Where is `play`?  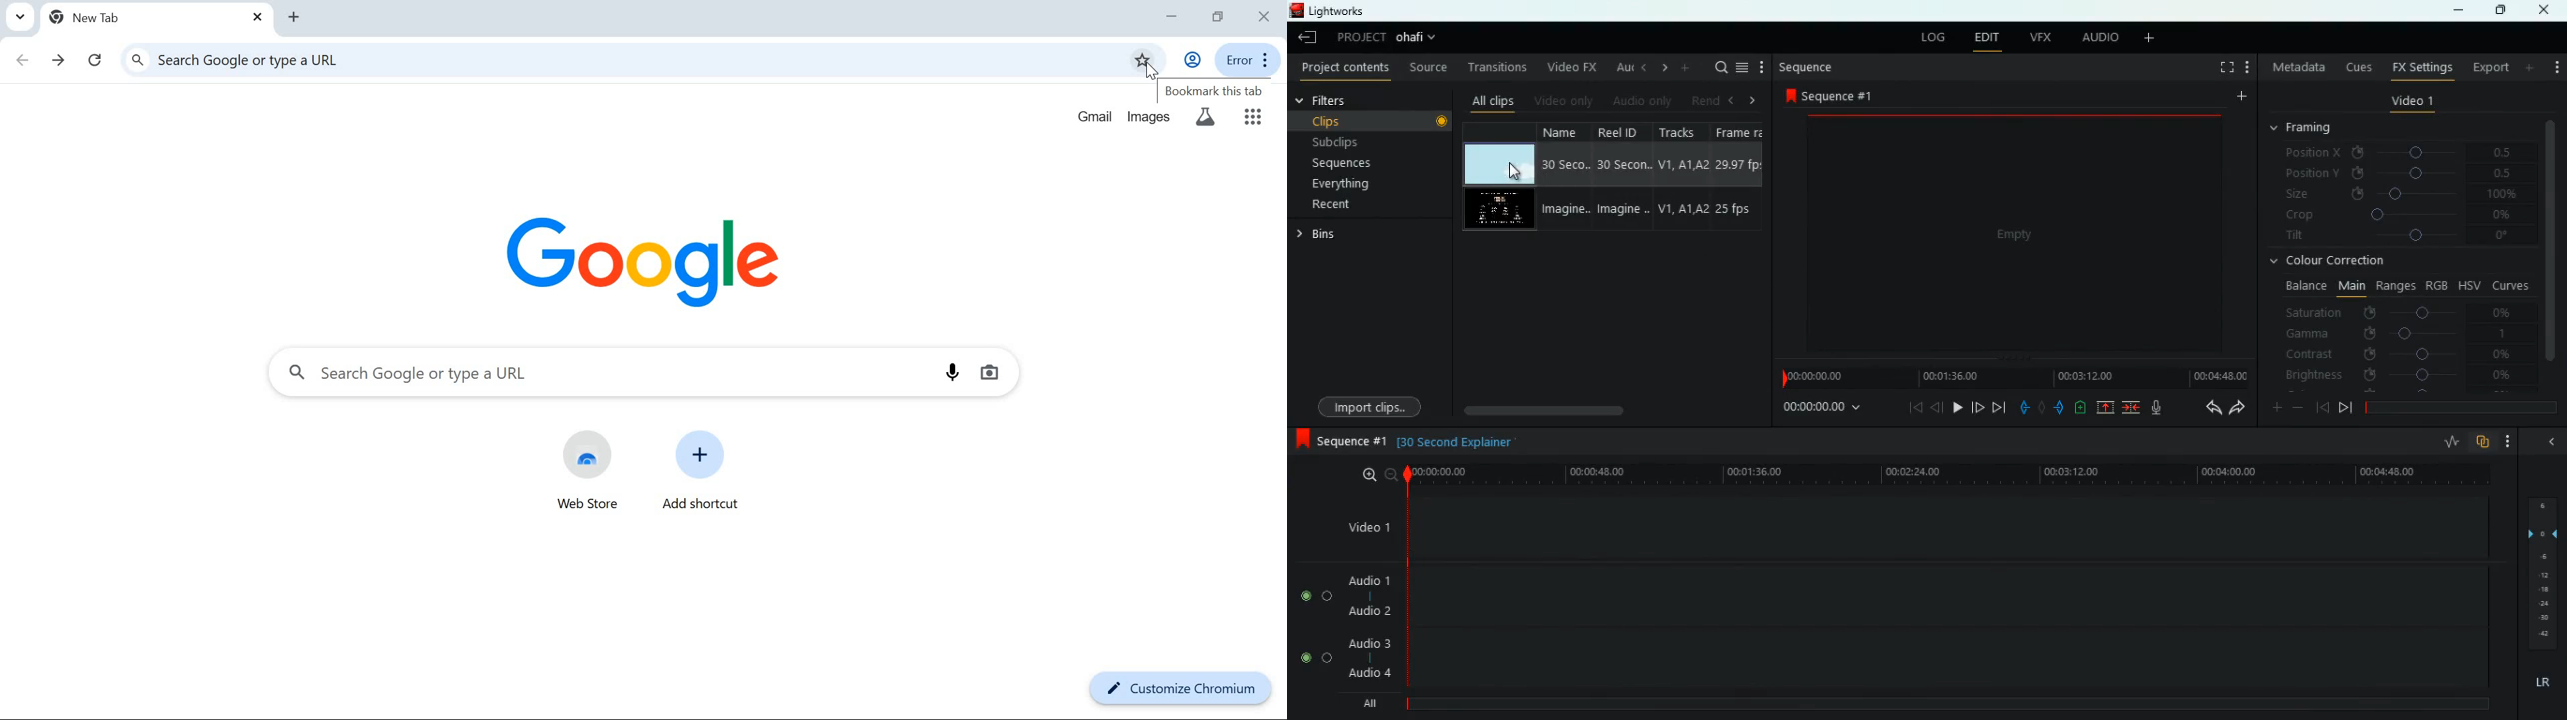
play is located at coordinates (1957, 406).